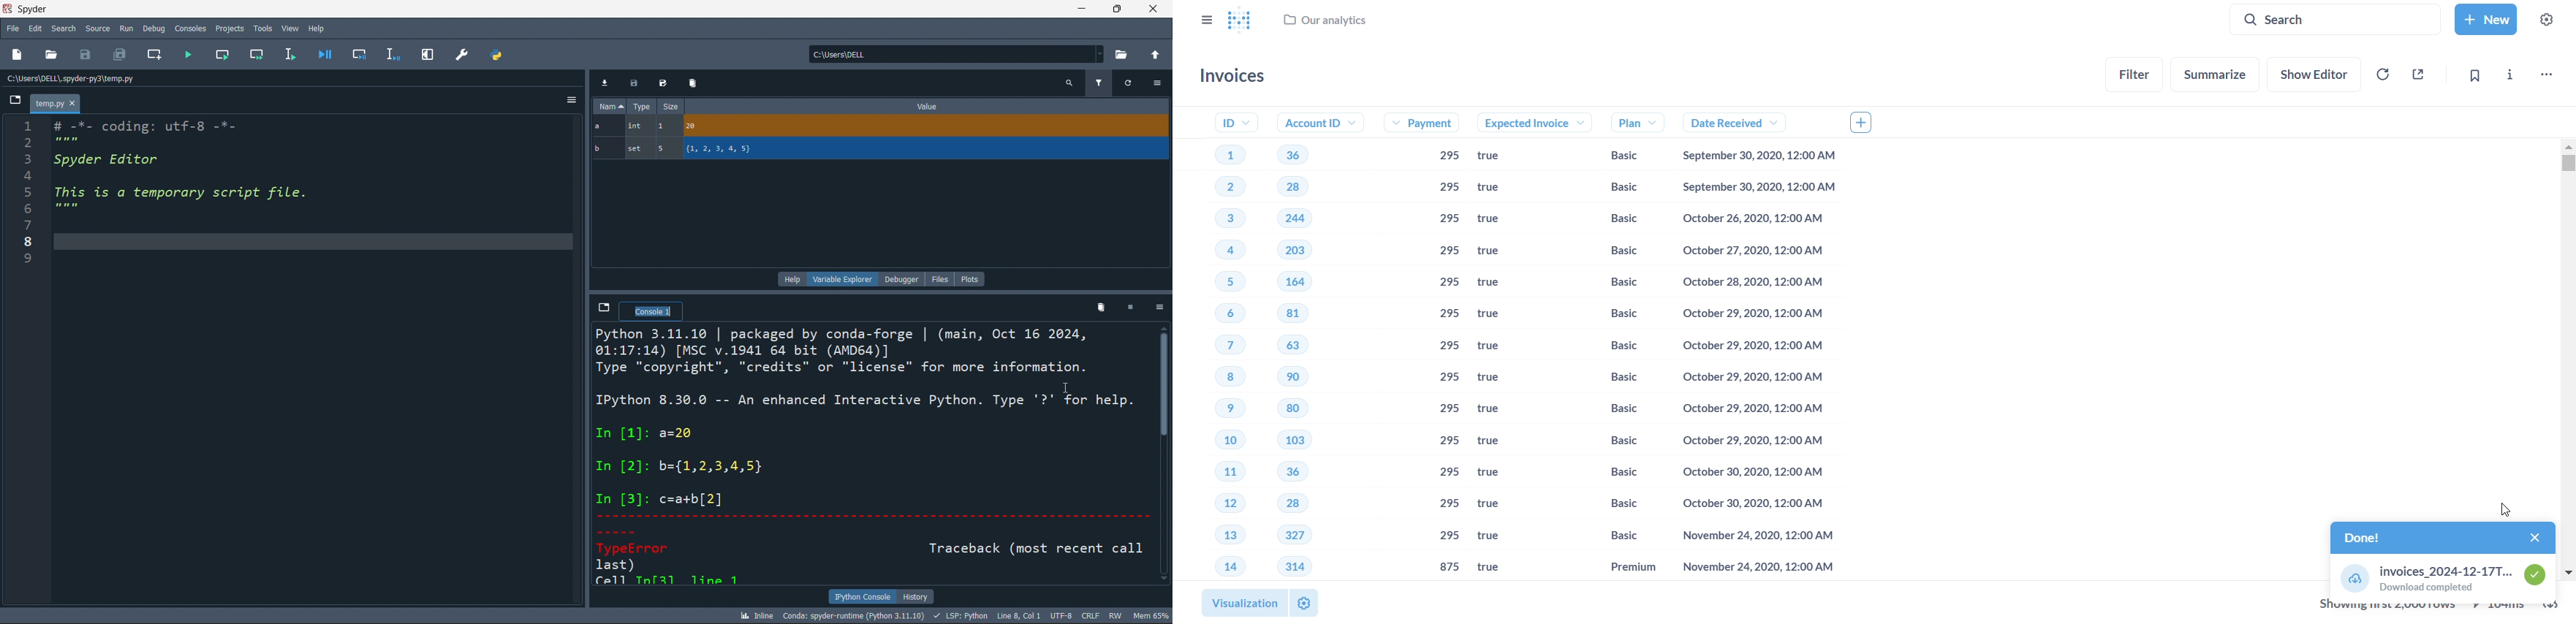 The width and height of the screenshot is (2576, 644). What do you see at coordinates (959, 616) in the screenshot?
I see `LSP:PYTHON` at bounding box center [959, 616].